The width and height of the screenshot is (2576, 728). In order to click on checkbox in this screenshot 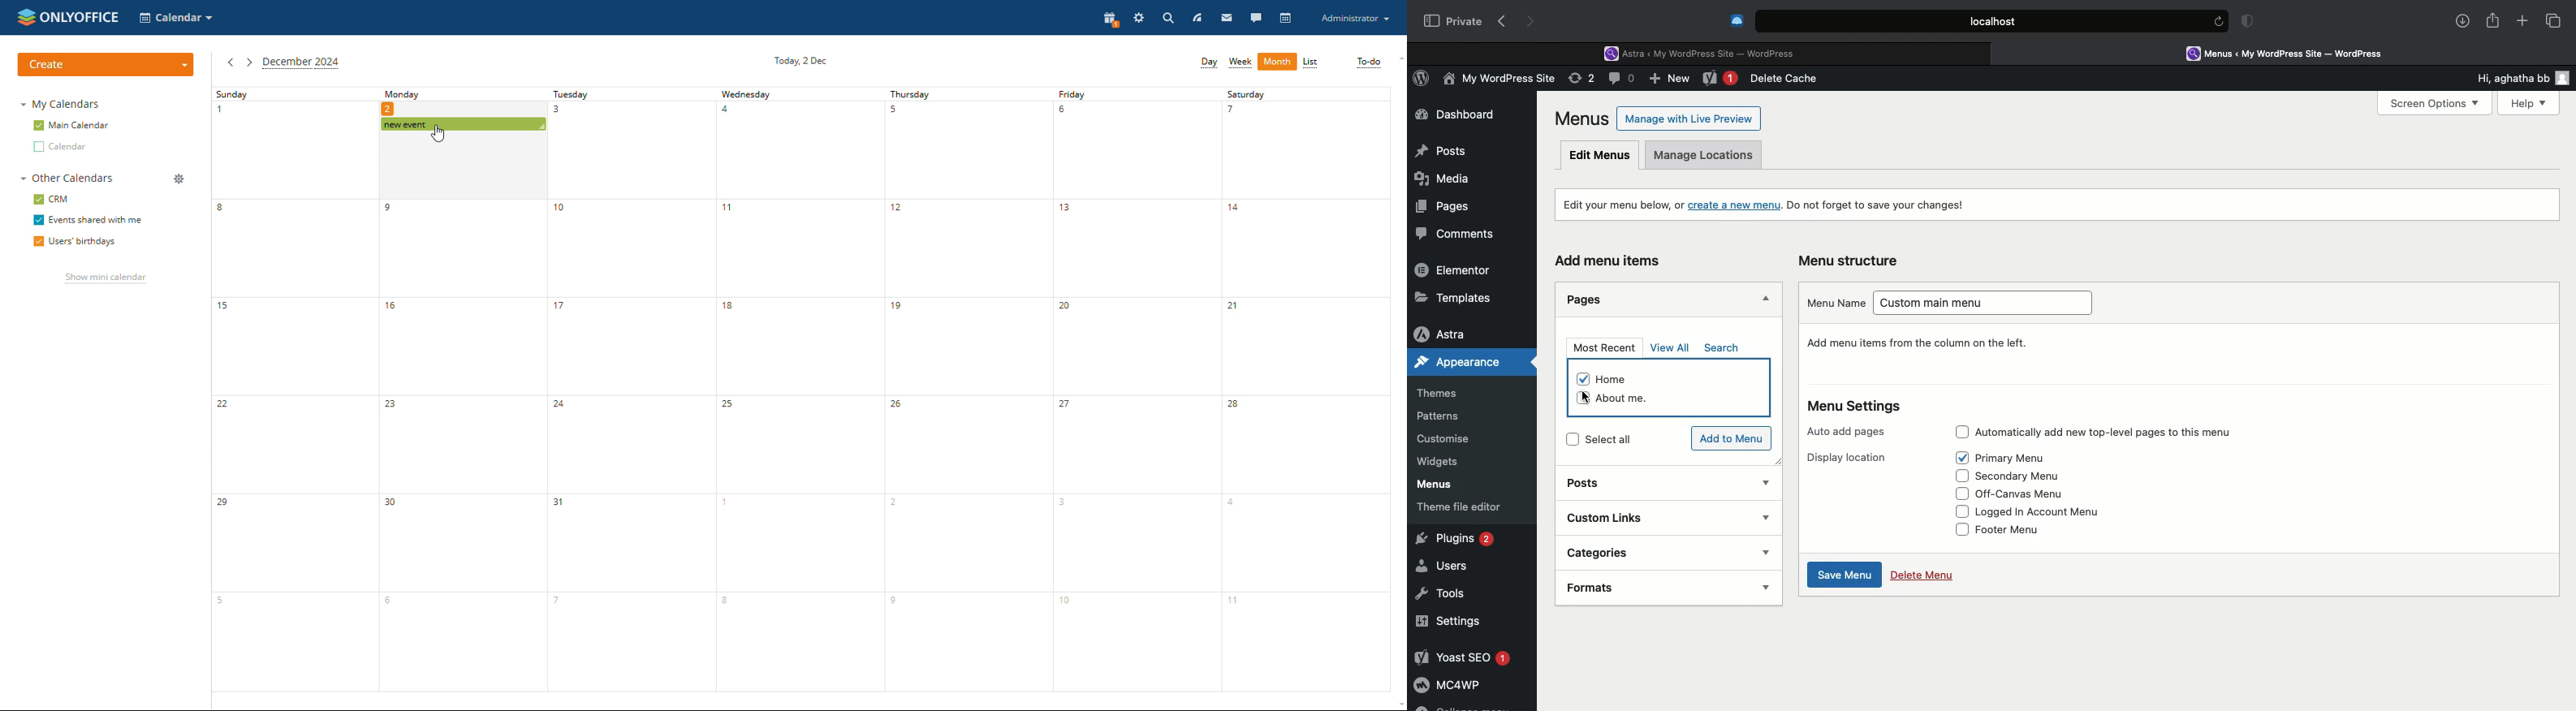, I will do `click(1569, 441)`.